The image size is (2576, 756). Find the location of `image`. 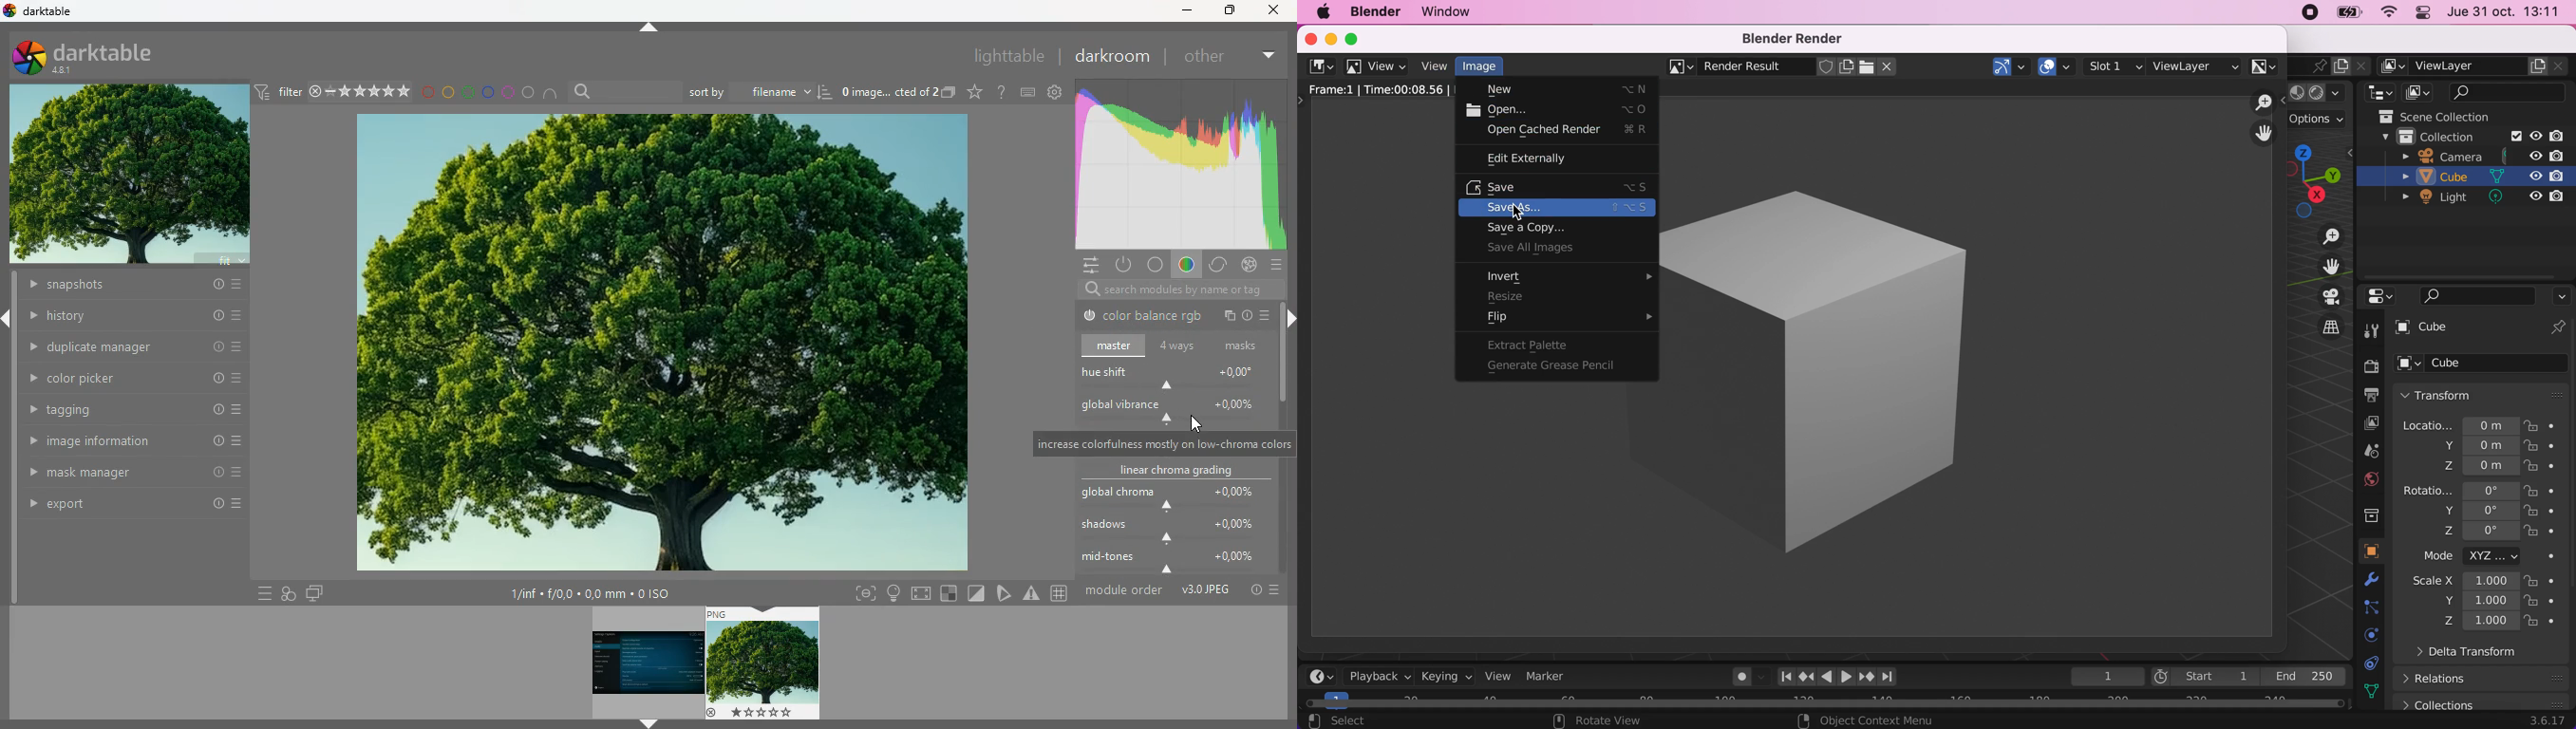

image is located at coordinates (130, 177).